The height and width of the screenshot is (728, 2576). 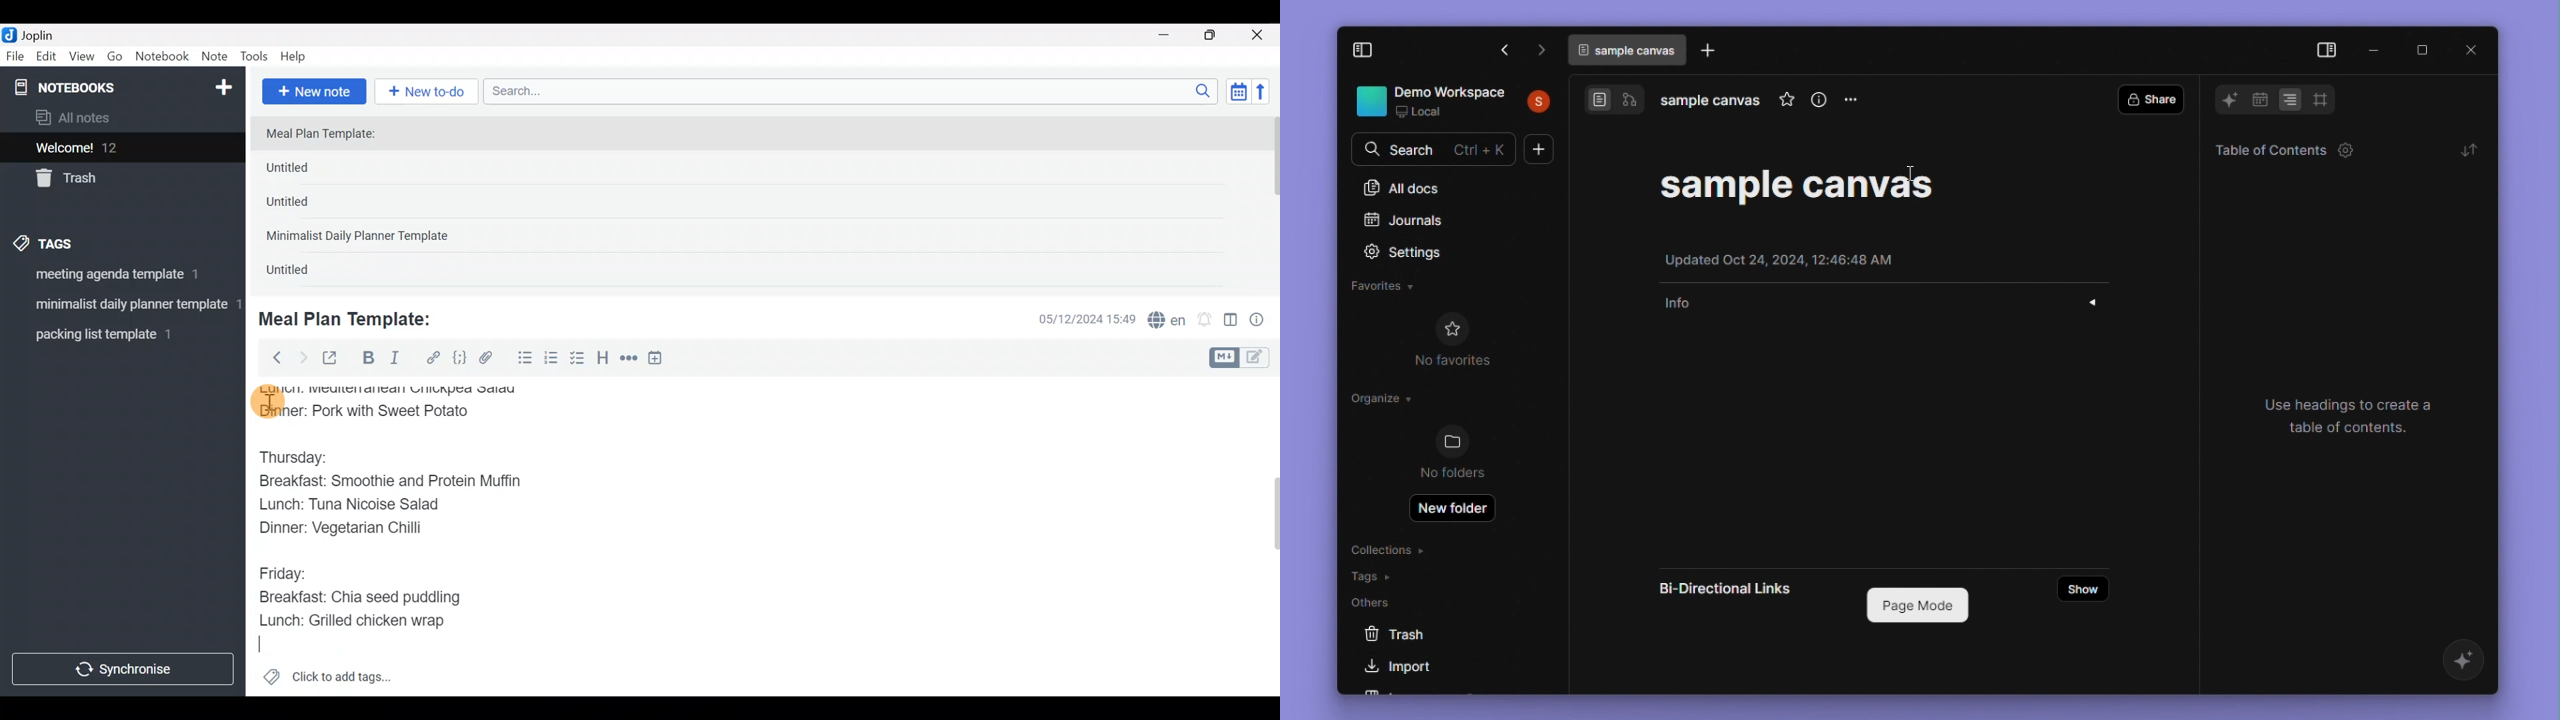 I want to click on Tag 3, so click(x=118, y=334).